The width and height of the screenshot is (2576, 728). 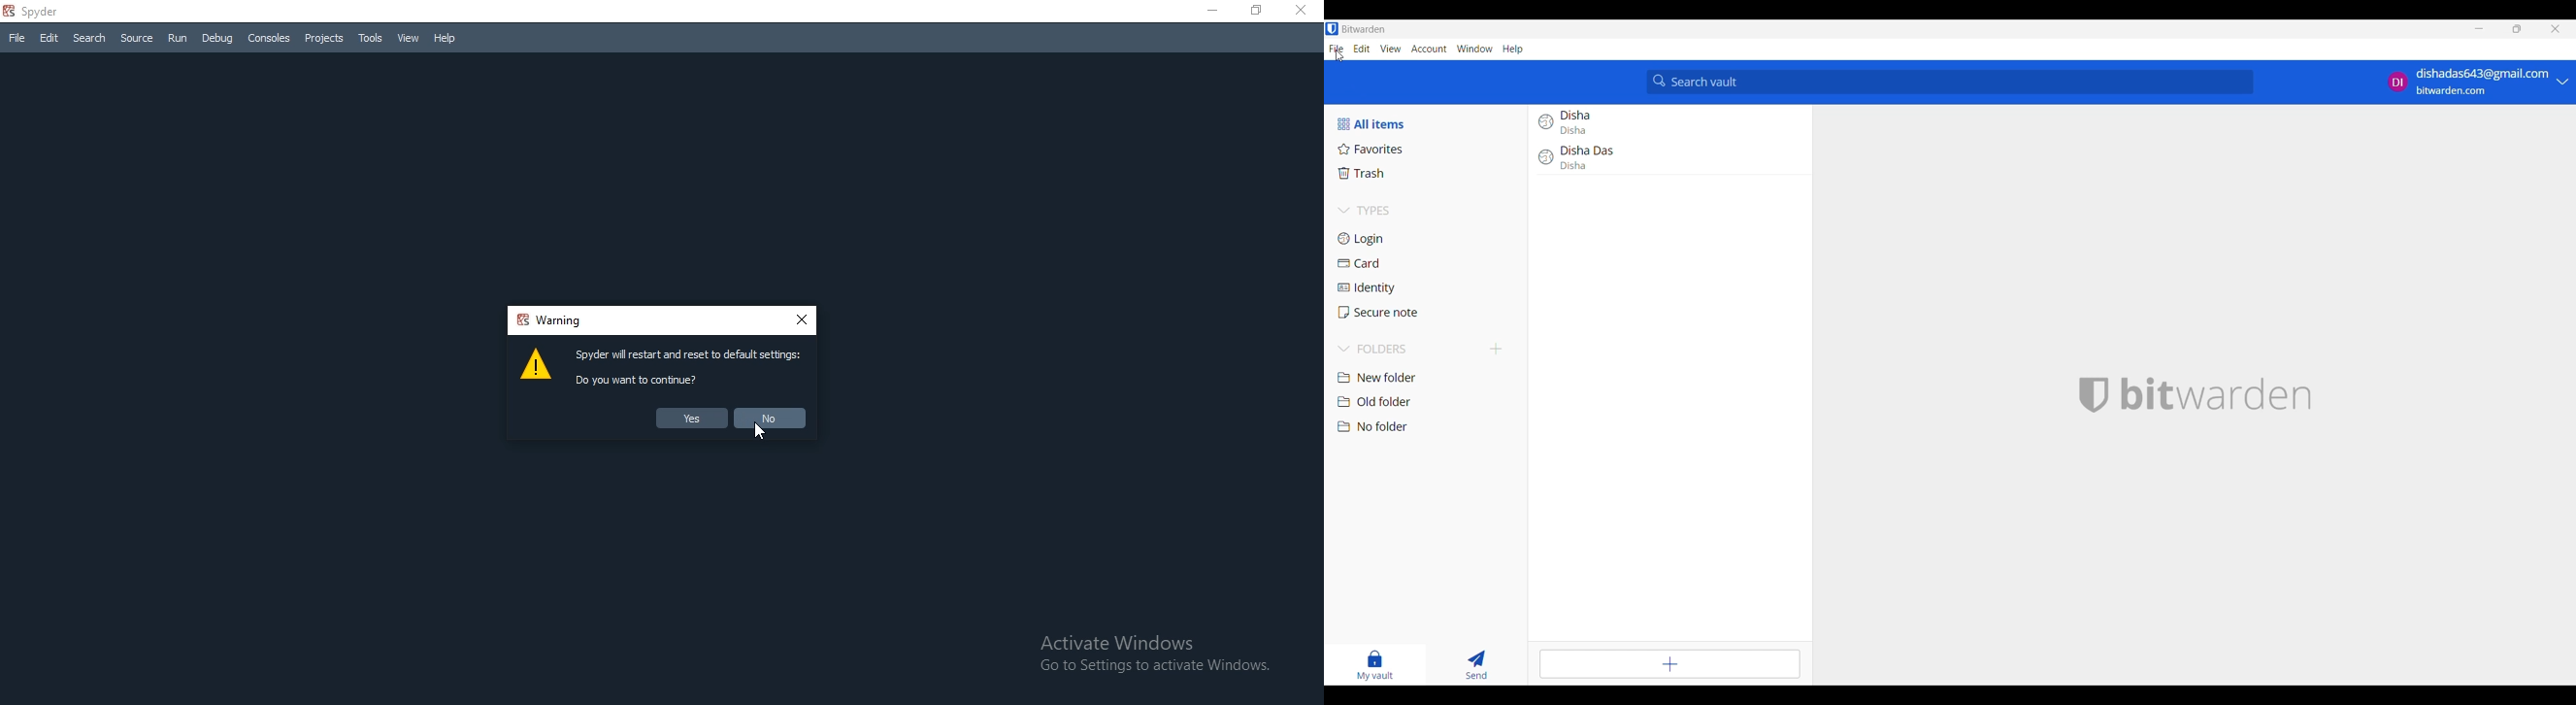 What do you see at coordinates (1430, 427) in the screenshot?
I see `No folder` at bounding box center [1430, 427].